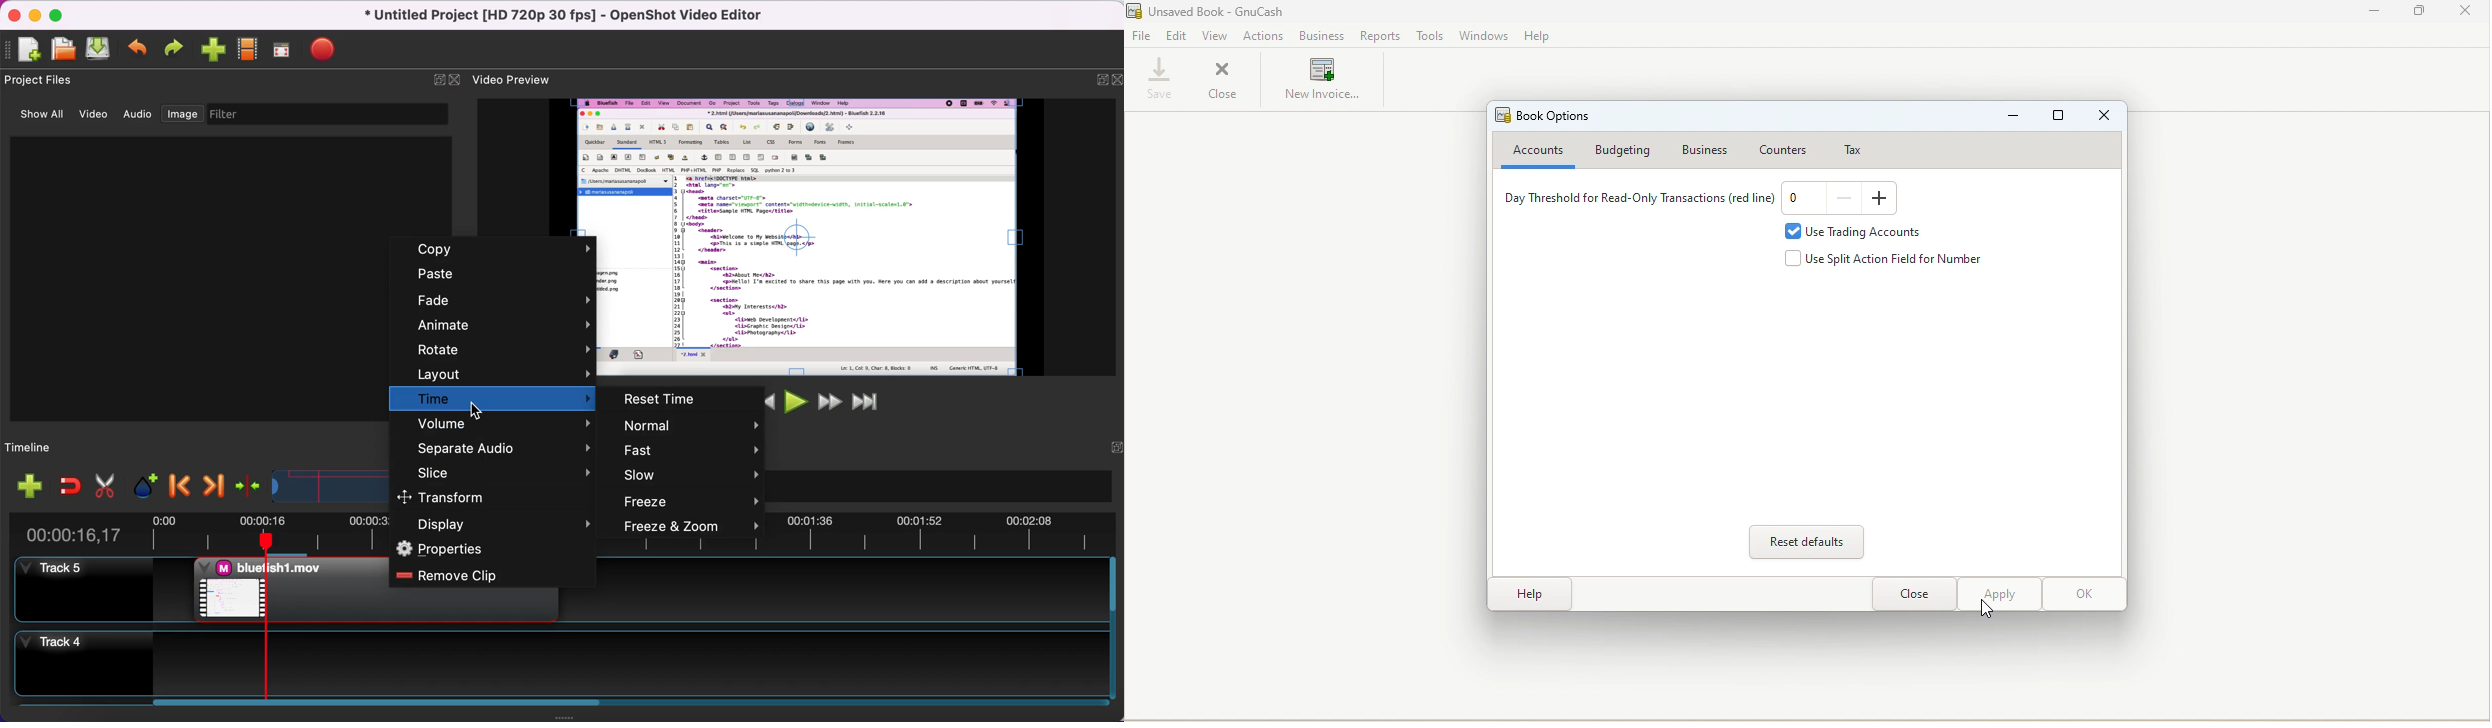  I want to click on choose profile, so click(249, 49).